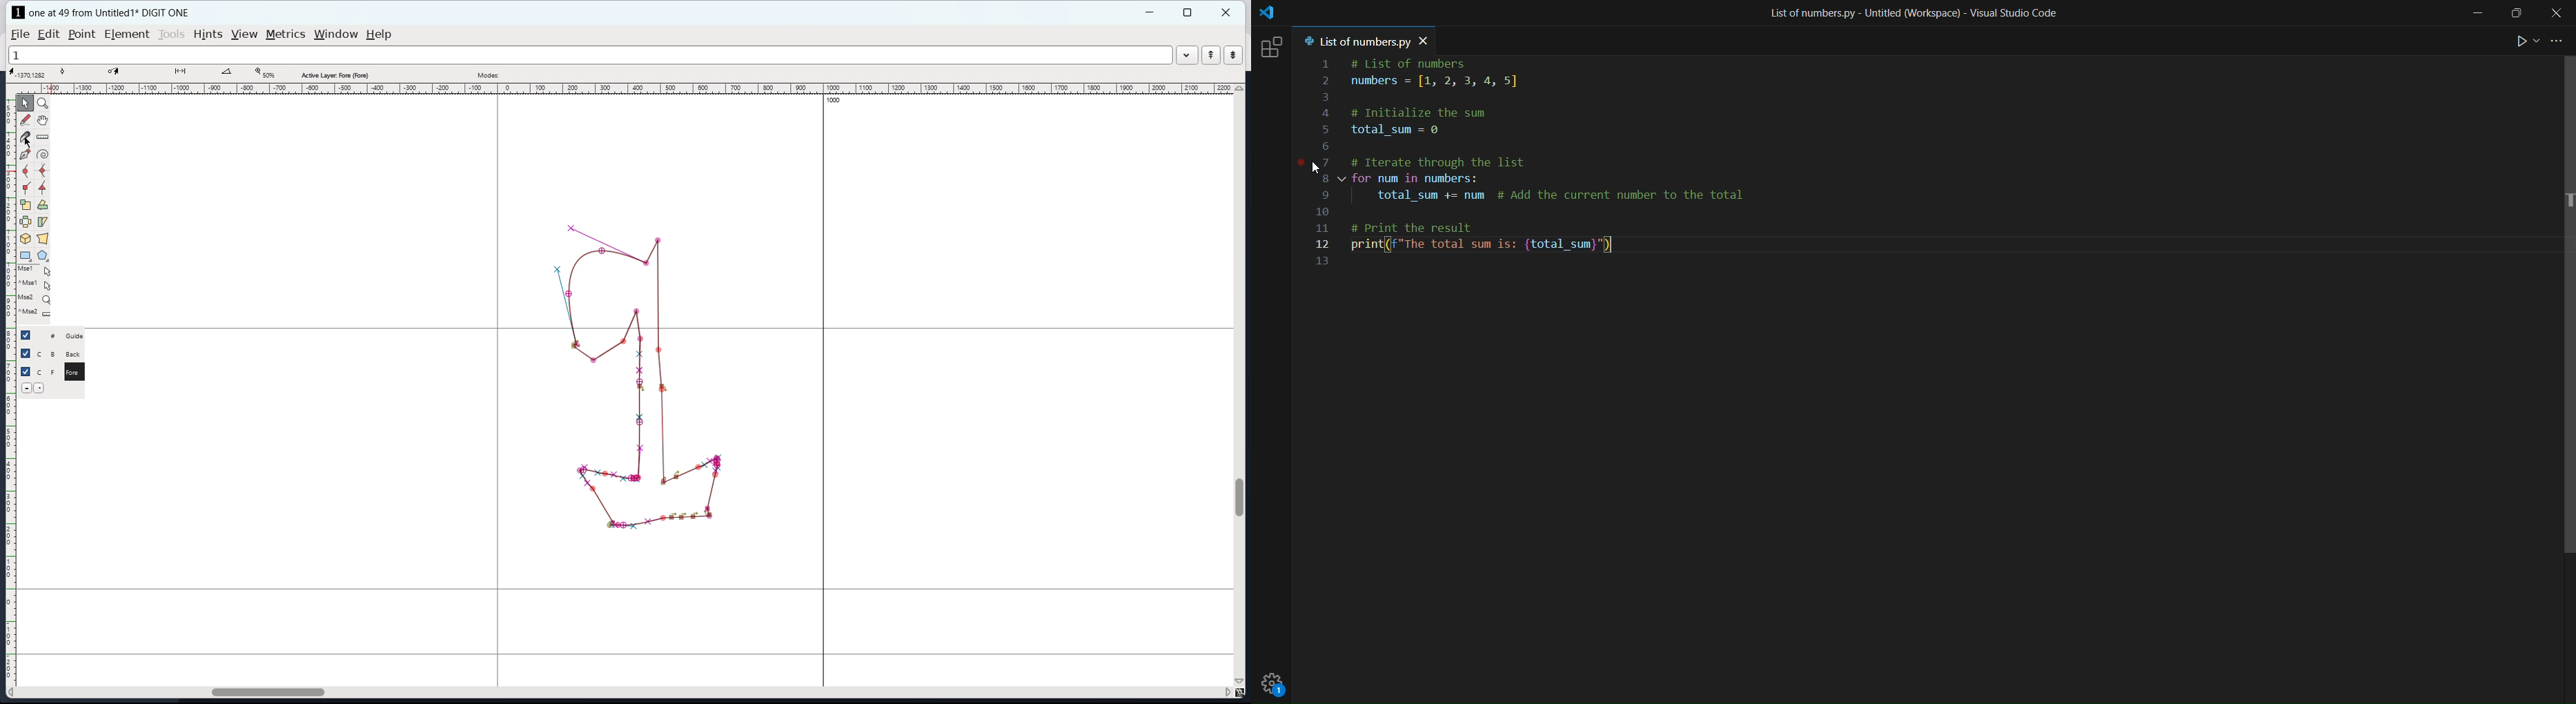 The height and width of the screenshot is (728, 2576). Describe the element at coordinates (1242, 497) in the screenshot. I see `vertical scrollbar` at that location.